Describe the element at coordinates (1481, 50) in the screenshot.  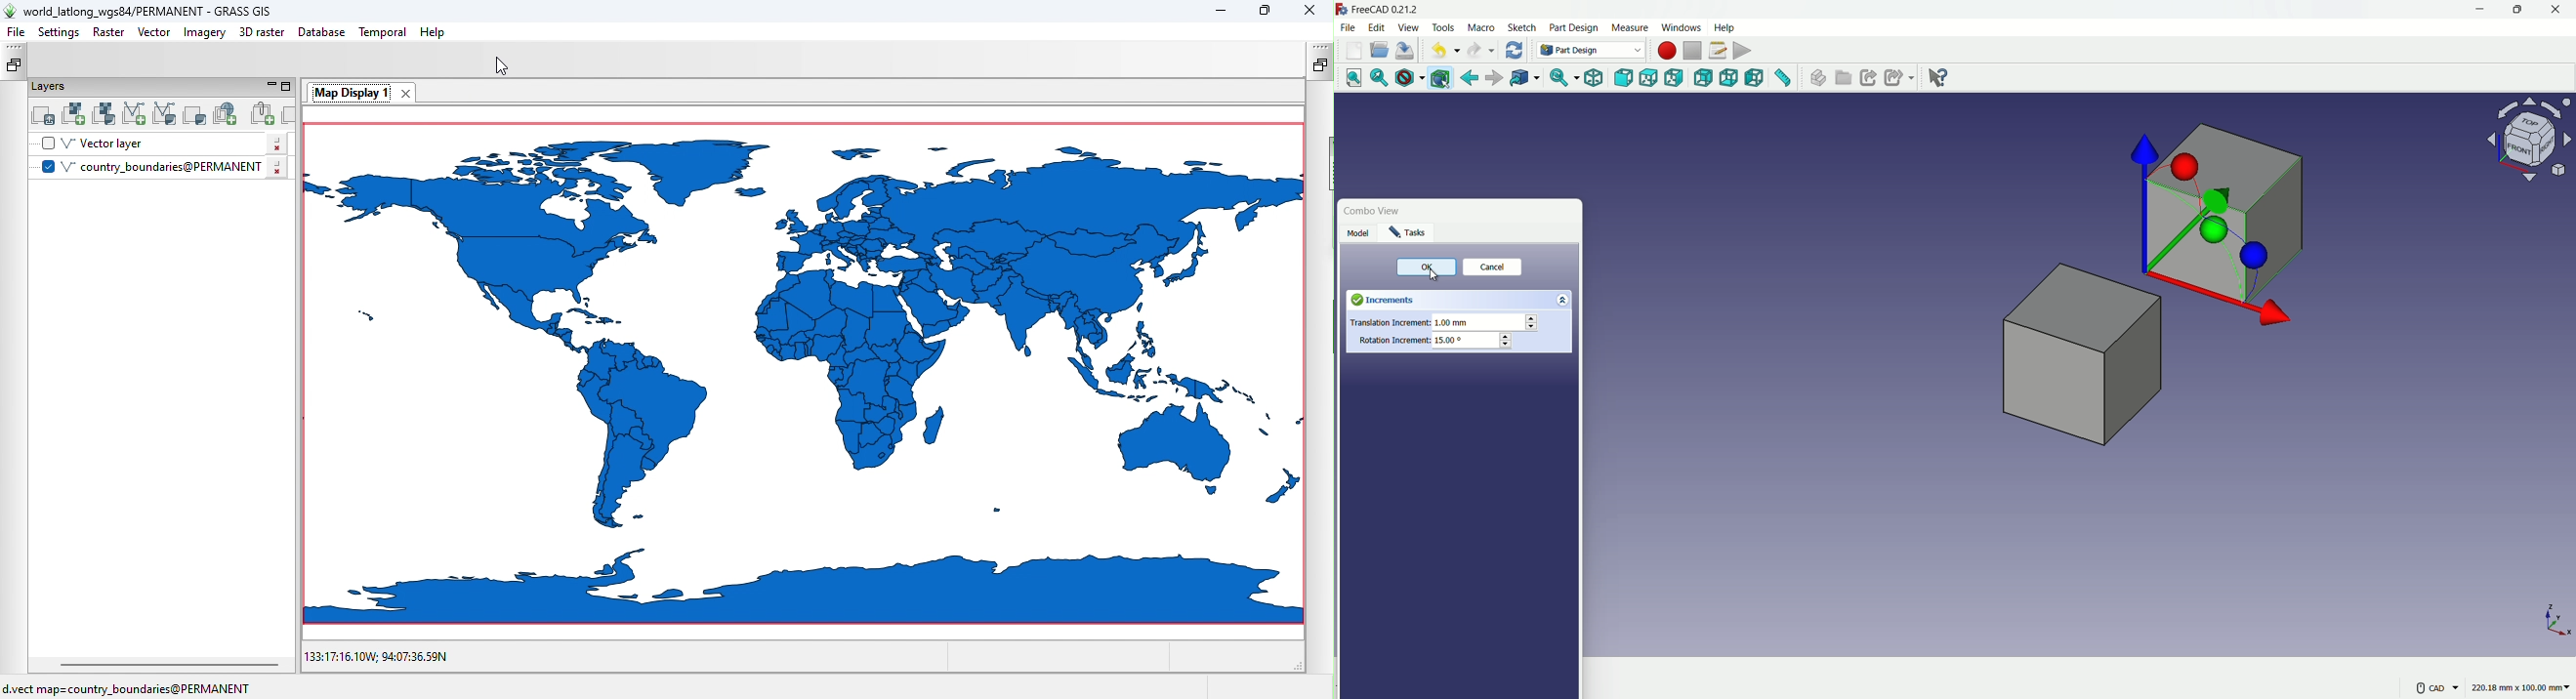
I see `redo` at that location.